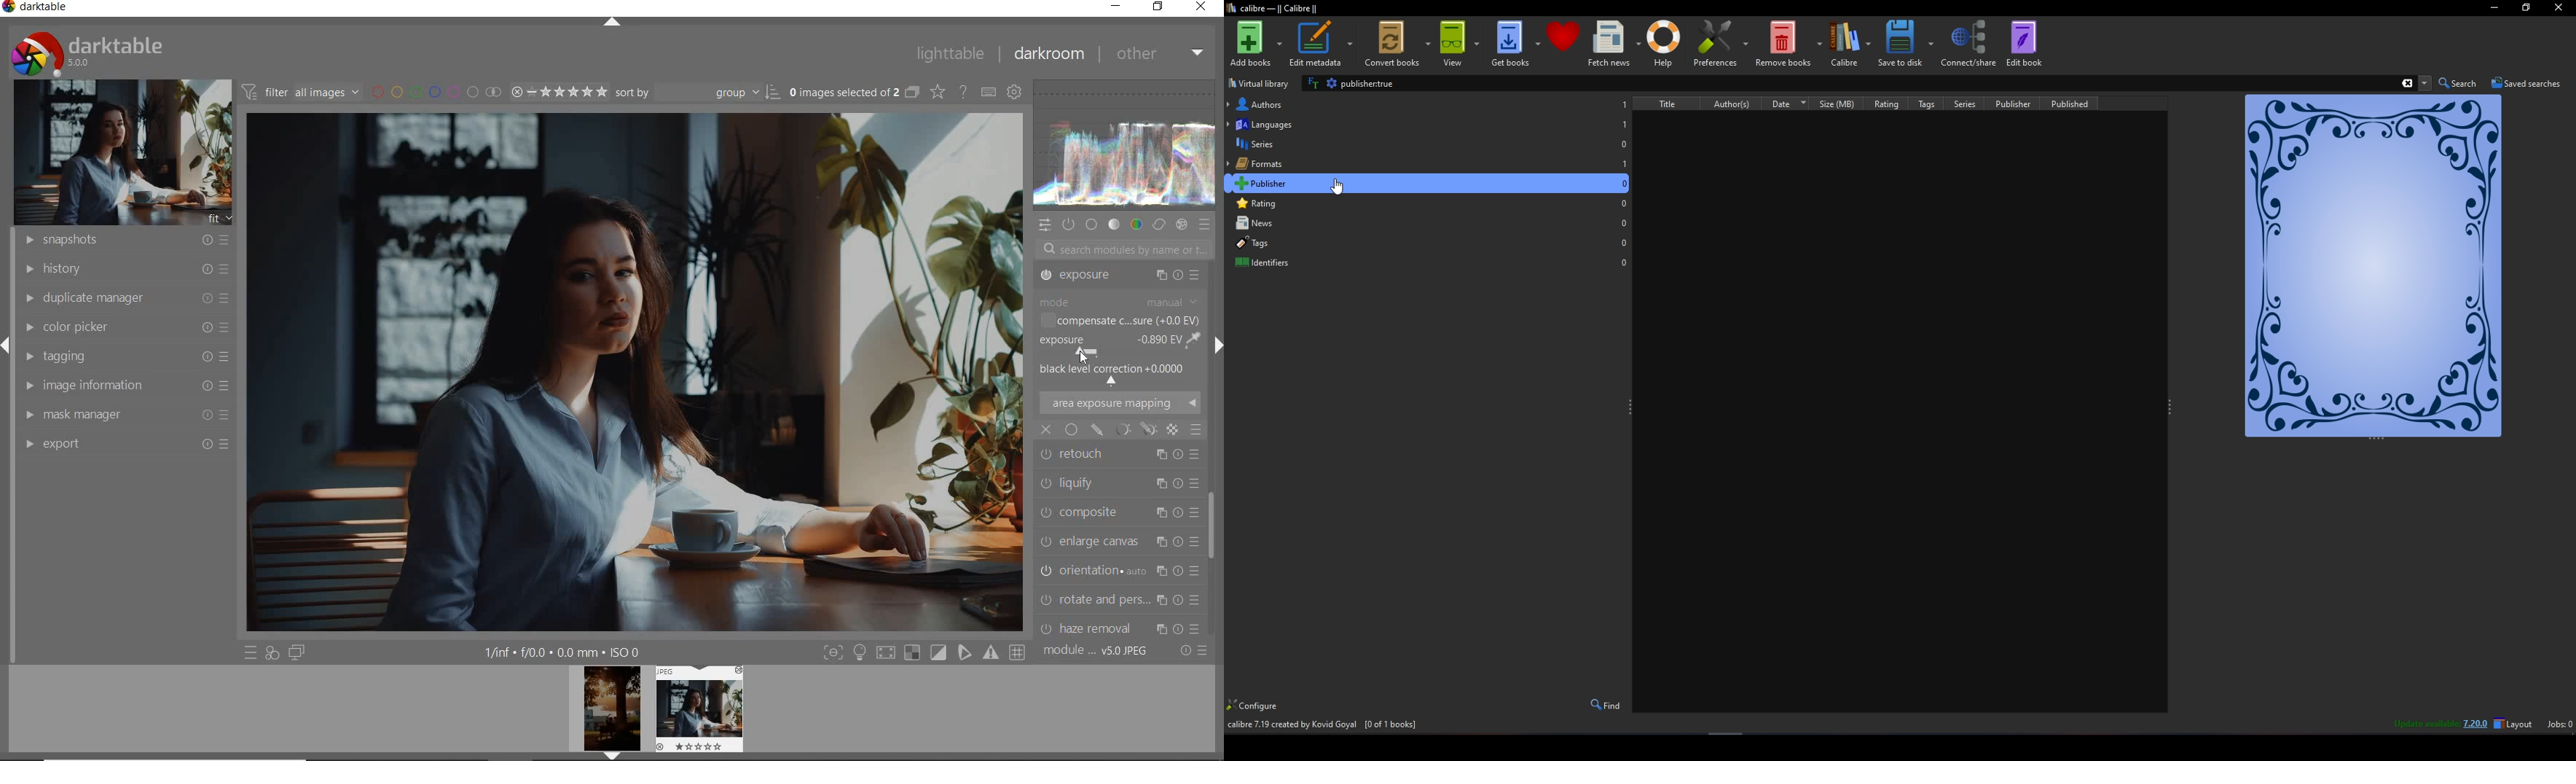  I want to click on CORRECT, so click(1158, 223).